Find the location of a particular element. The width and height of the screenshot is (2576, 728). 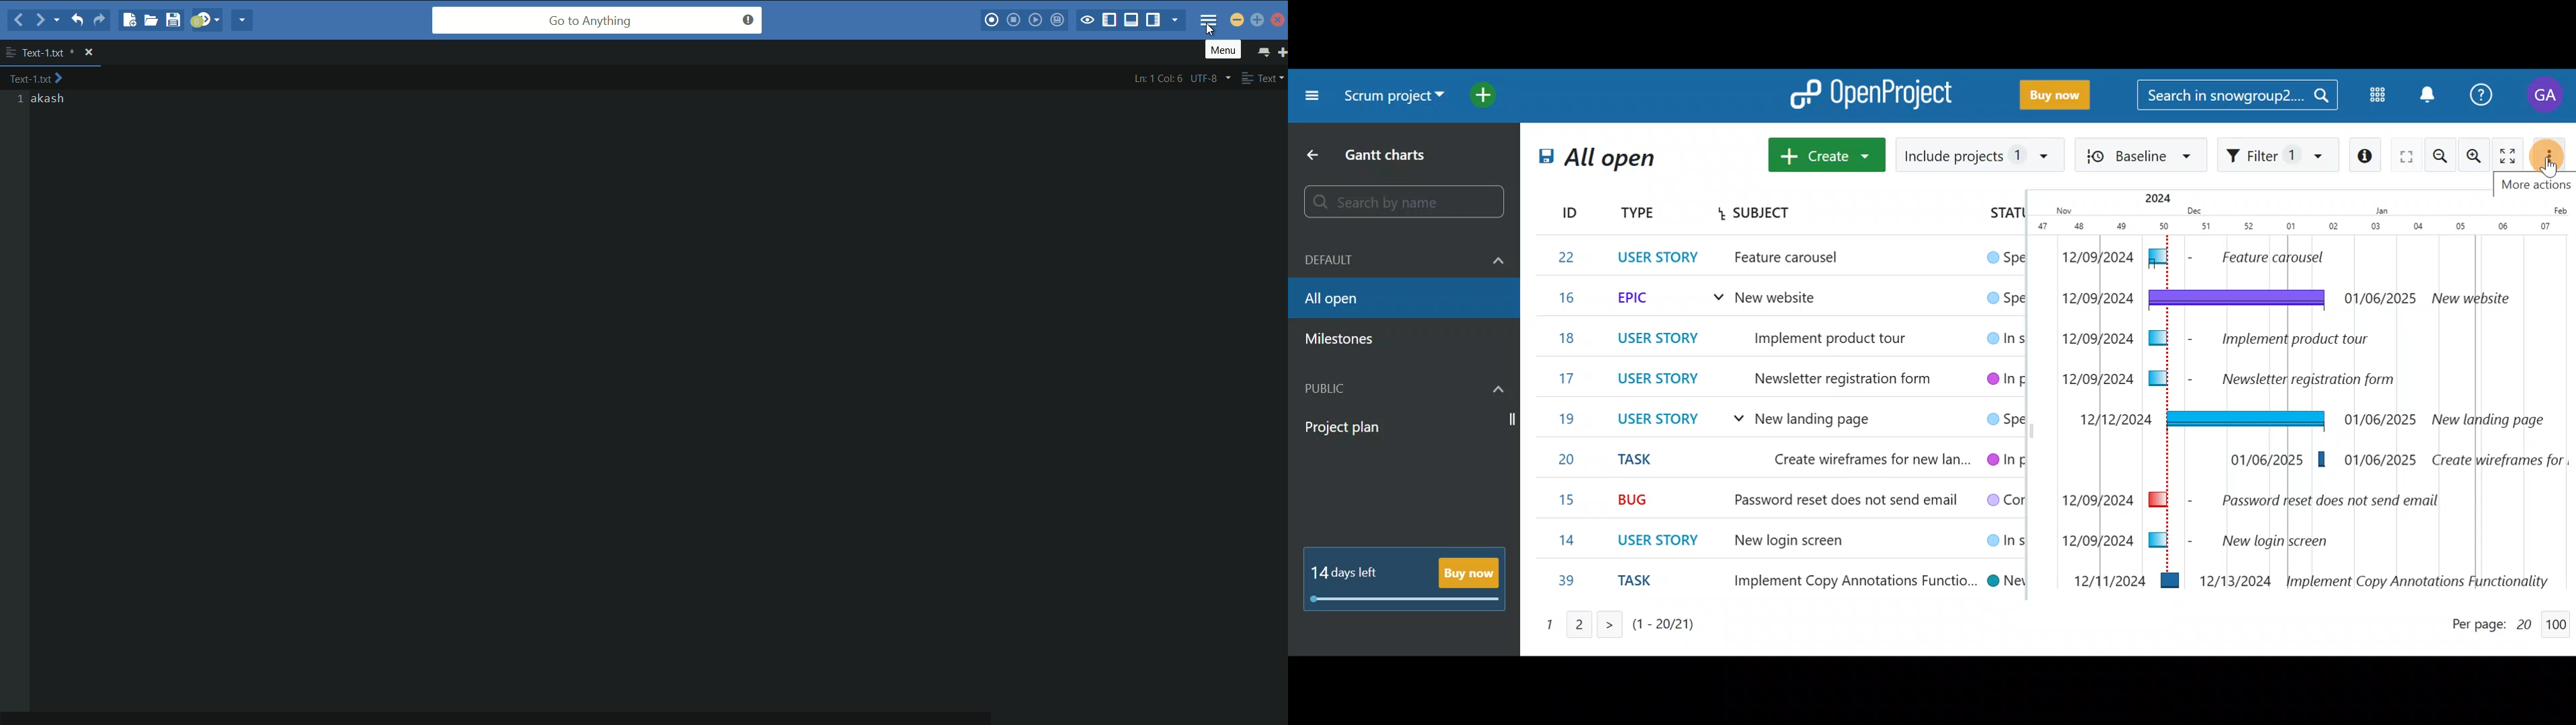

forward is located at coordinates (47, 20).